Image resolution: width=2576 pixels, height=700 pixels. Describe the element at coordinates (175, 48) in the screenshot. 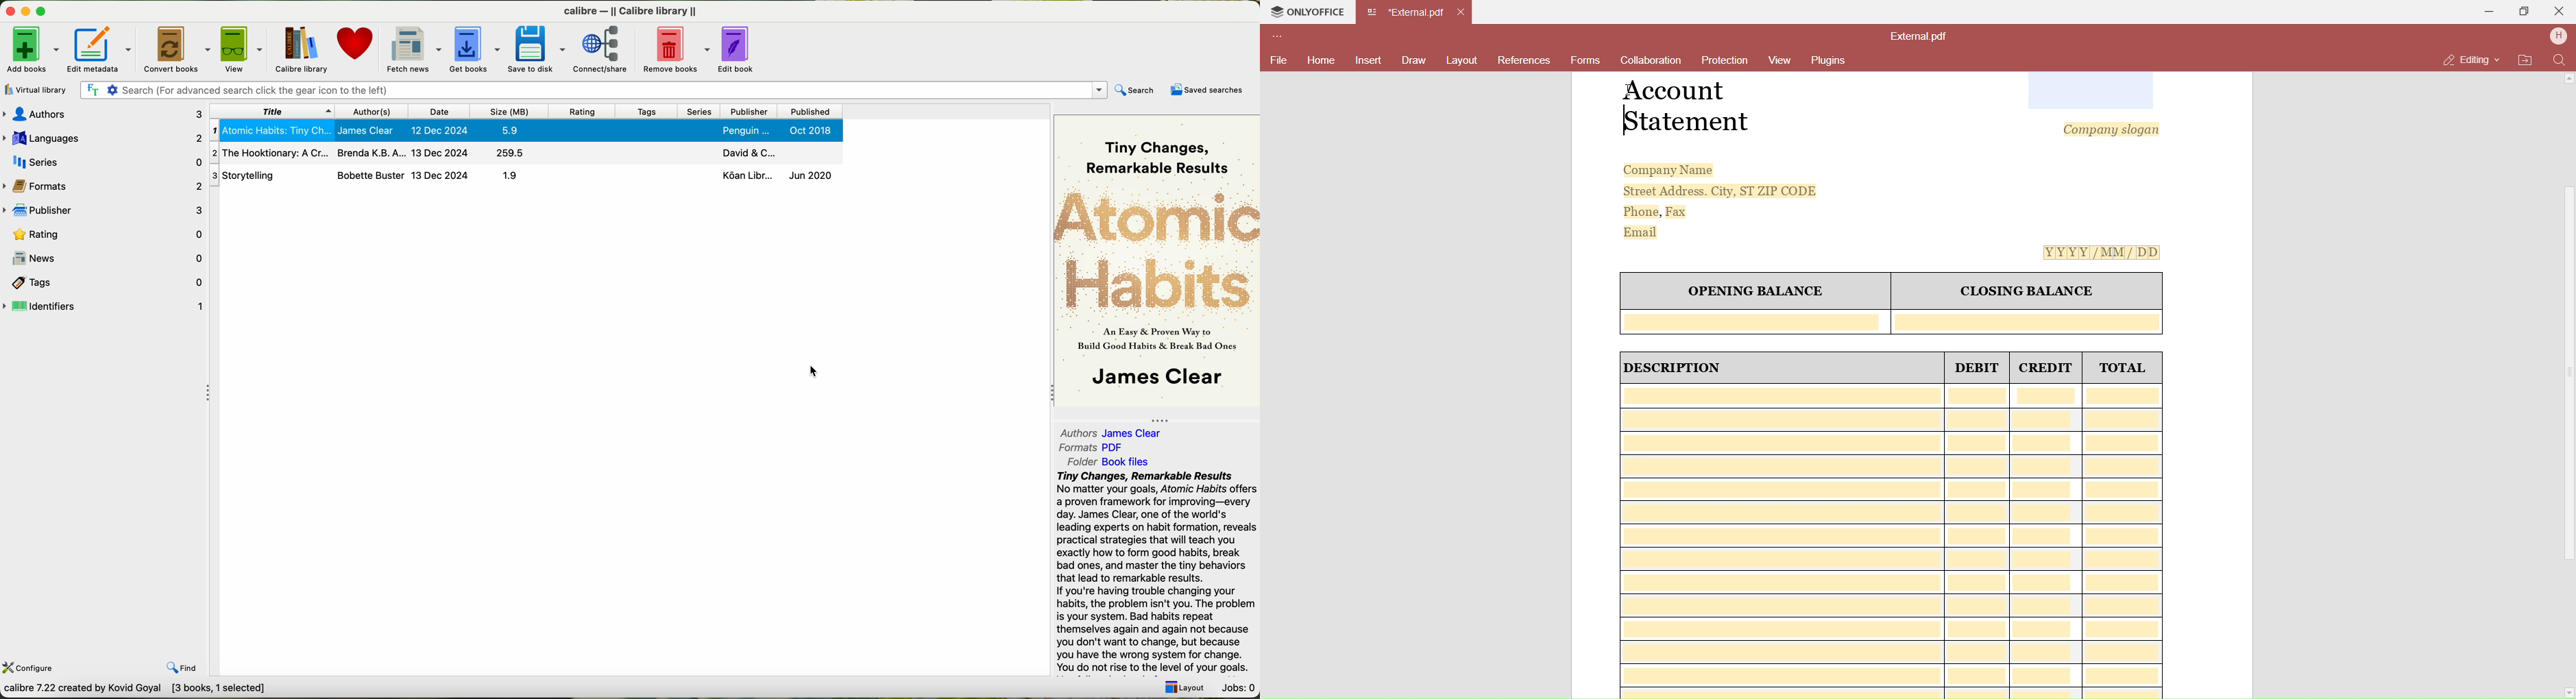

I see `convert books` at that location.